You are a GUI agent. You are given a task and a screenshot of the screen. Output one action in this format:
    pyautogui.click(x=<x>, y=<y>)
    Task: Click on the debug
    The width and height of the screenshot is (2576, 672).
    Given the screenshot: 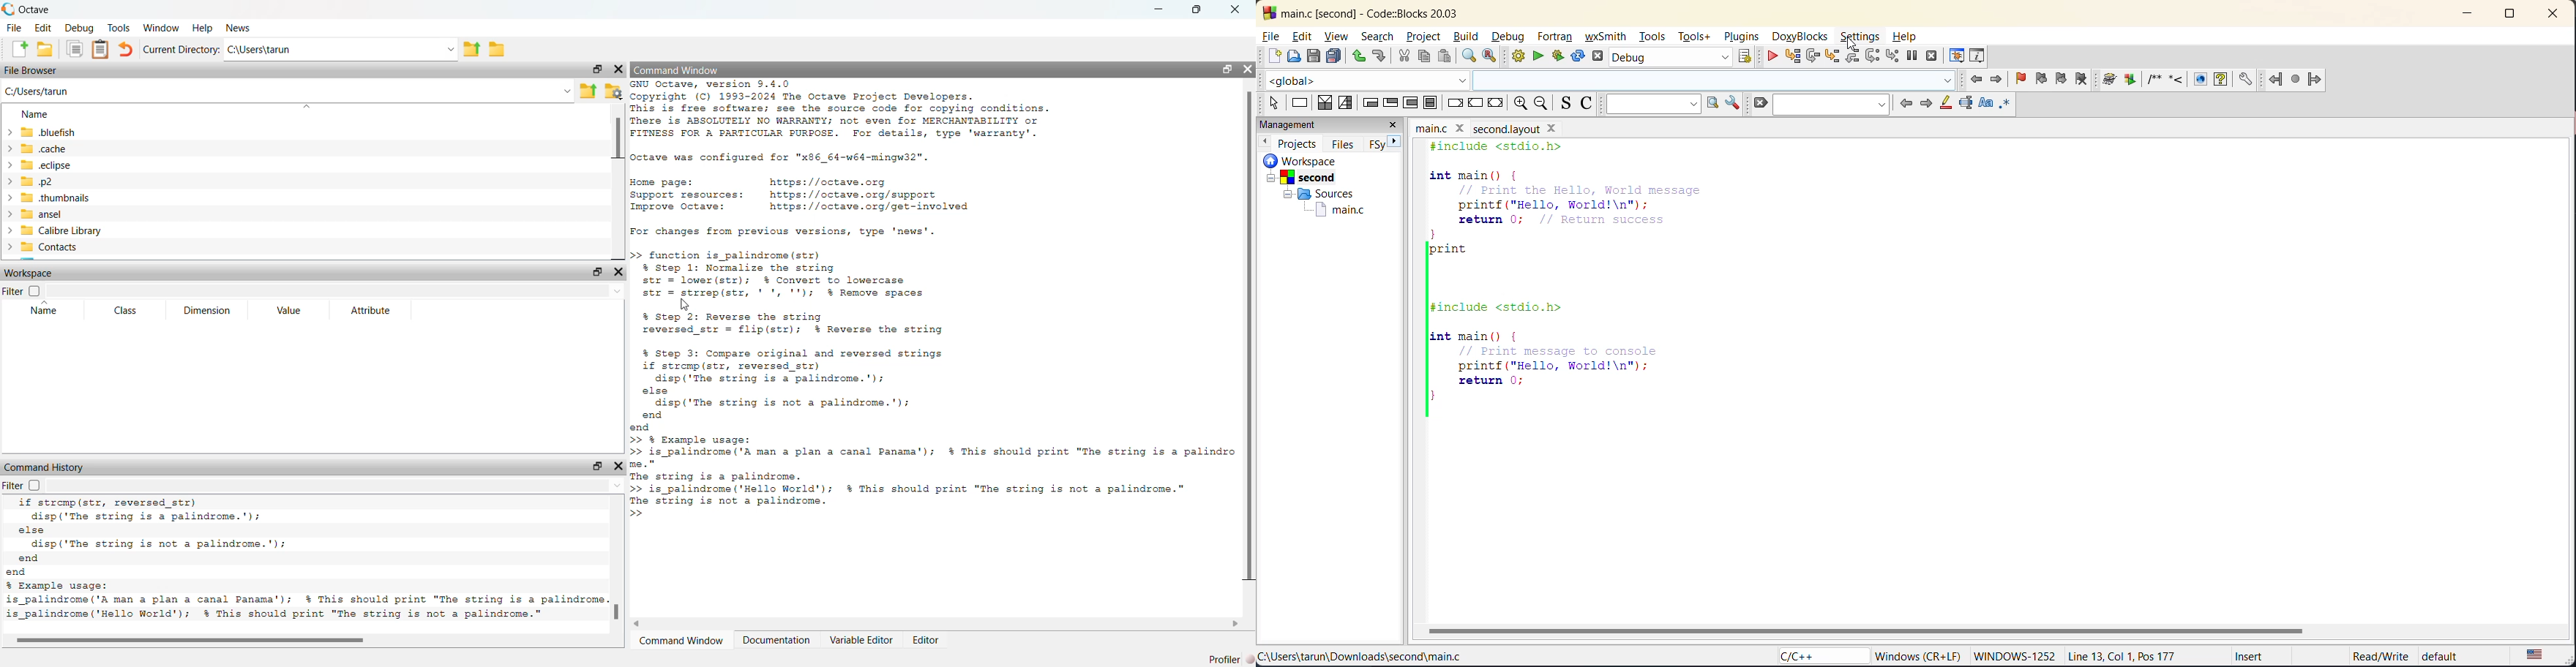 What is the action you would take?
    pyautogui.click(x=1509, y=37)
    